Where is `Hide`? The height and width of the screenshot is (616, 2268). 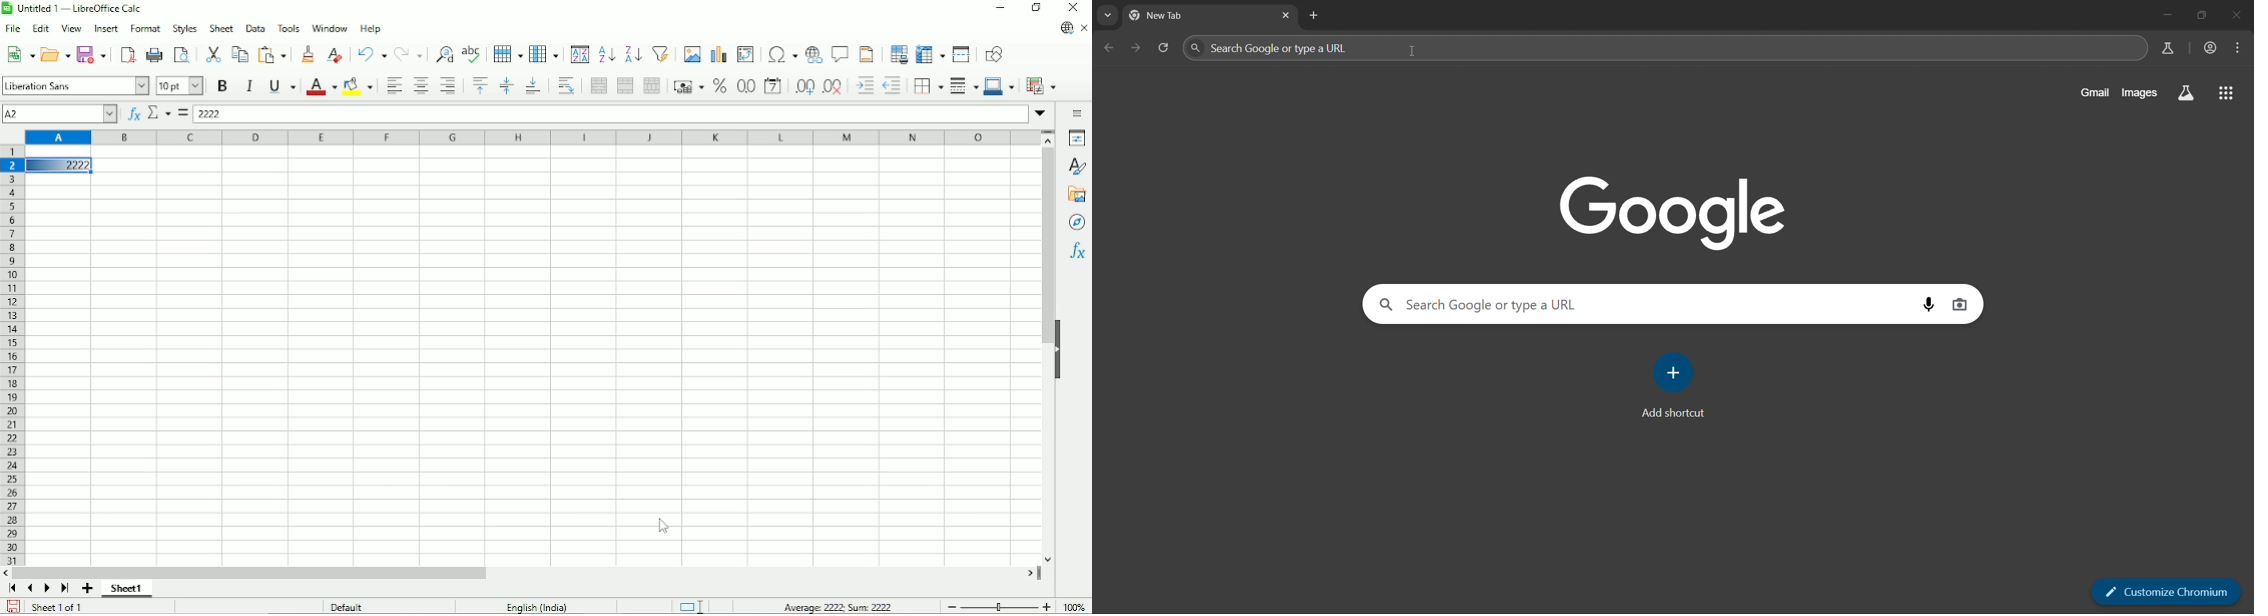
Hide is located at coordinates (1059, 350).